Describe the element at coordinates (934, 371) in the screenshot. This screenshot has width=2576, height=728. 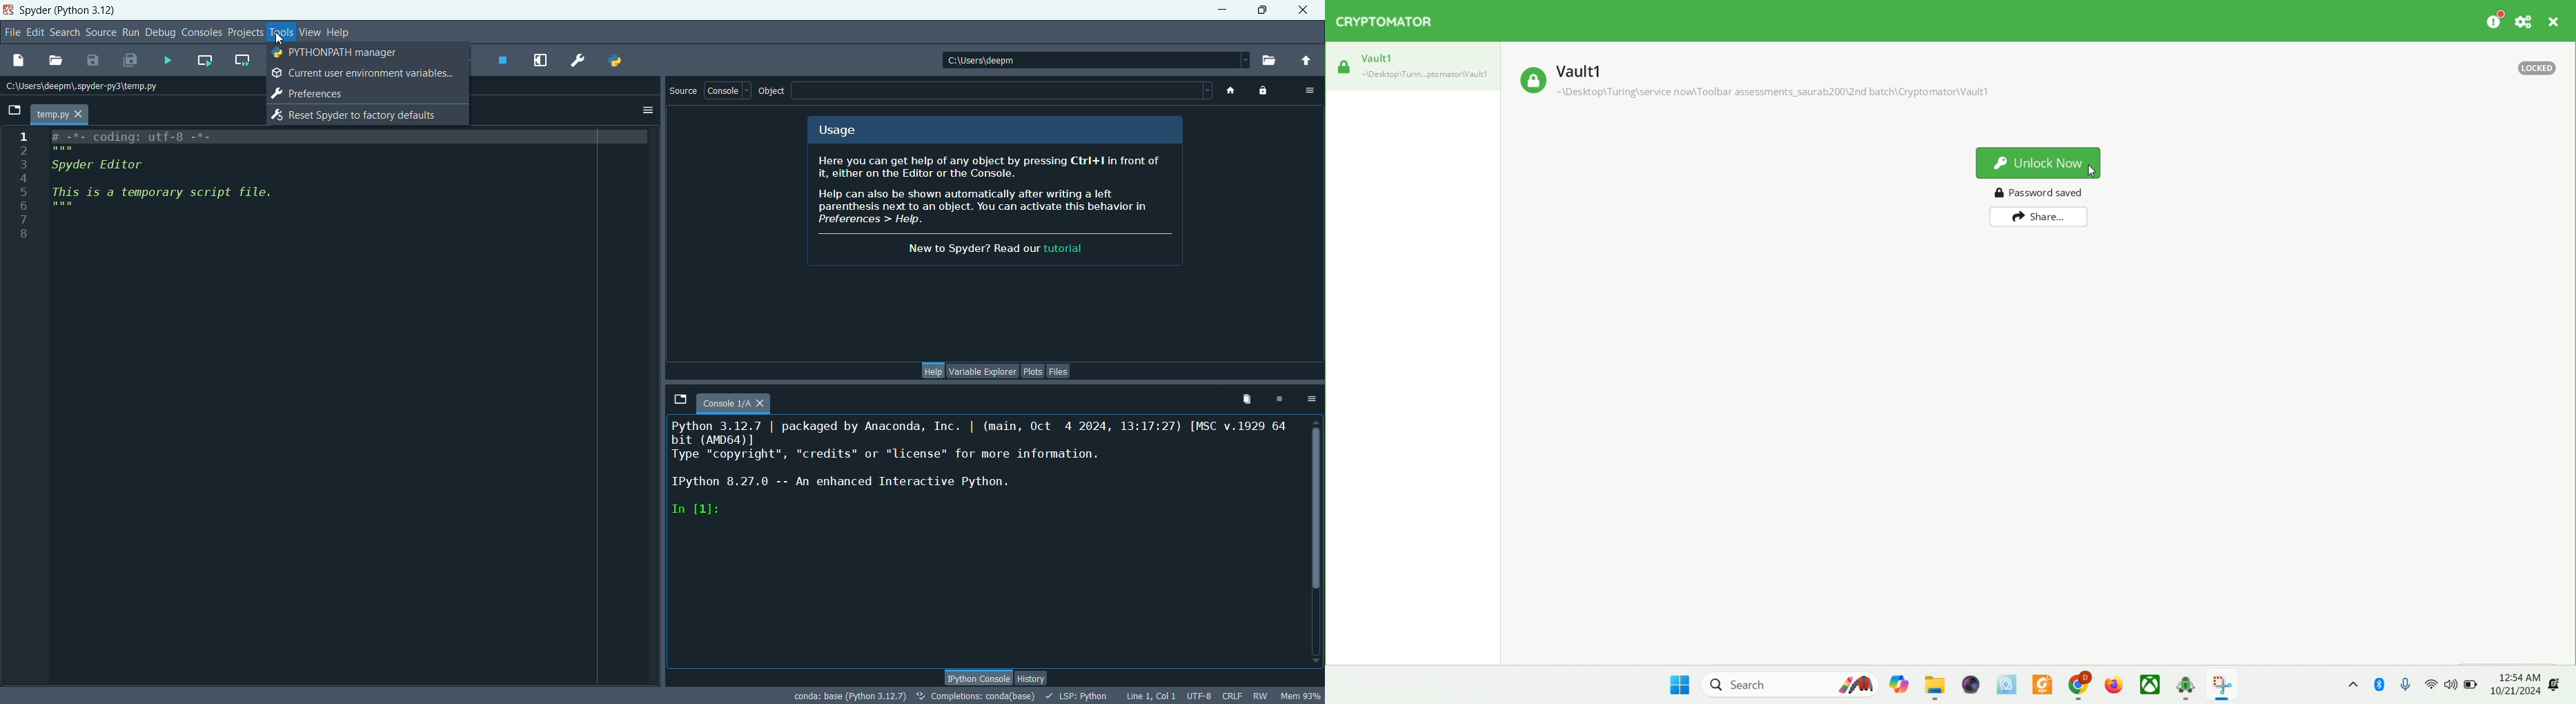
I see `help` at that location.